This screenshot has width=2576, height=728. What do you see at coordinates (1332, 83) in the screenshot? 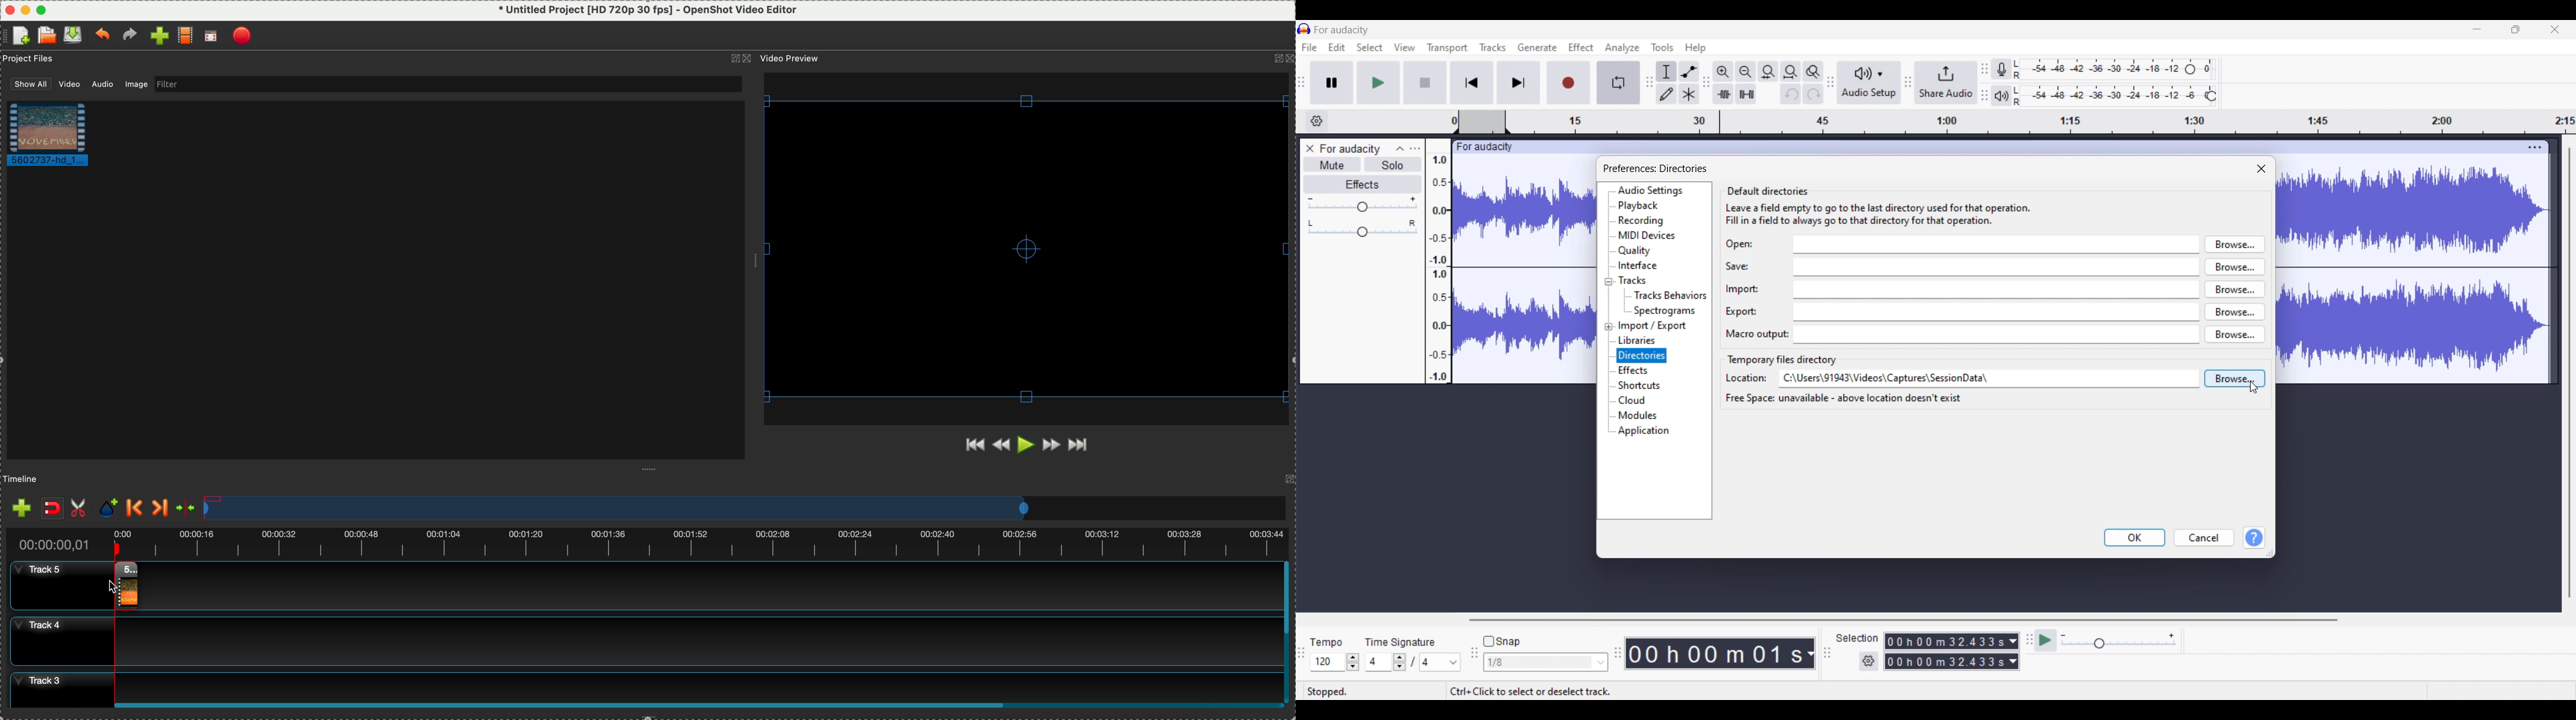
I see `Pause` at bounding box center [1332, 83].